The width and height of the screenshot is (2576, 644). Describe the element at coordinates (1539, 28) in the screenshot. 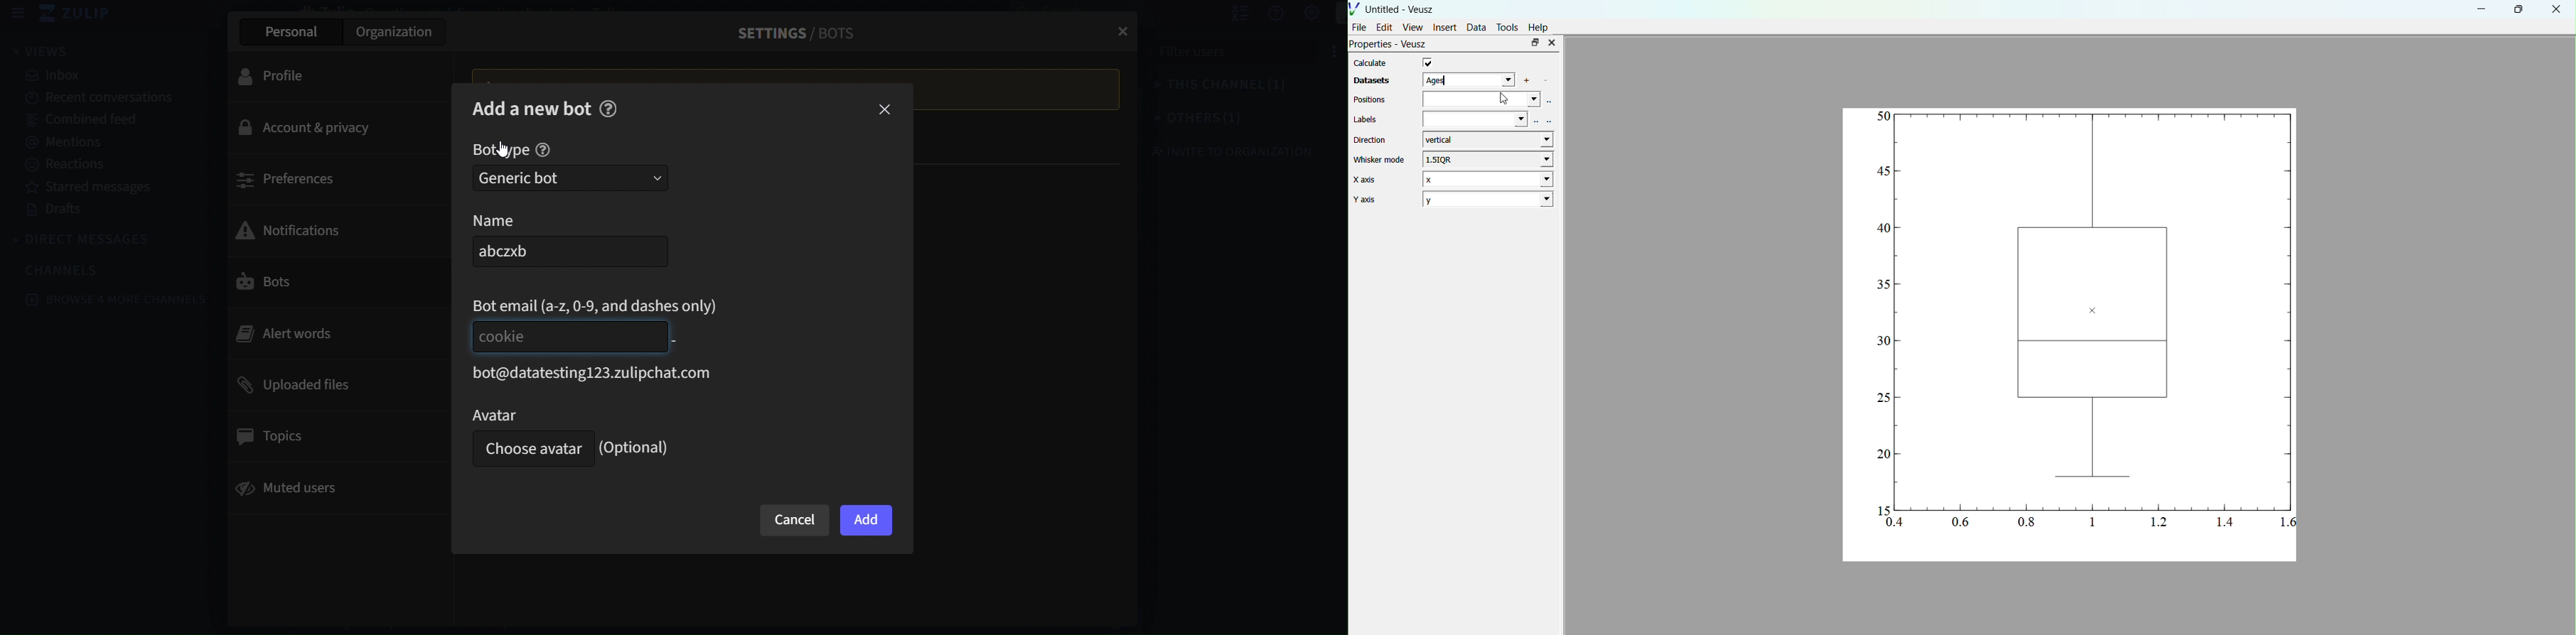

I see `Help` at that location.